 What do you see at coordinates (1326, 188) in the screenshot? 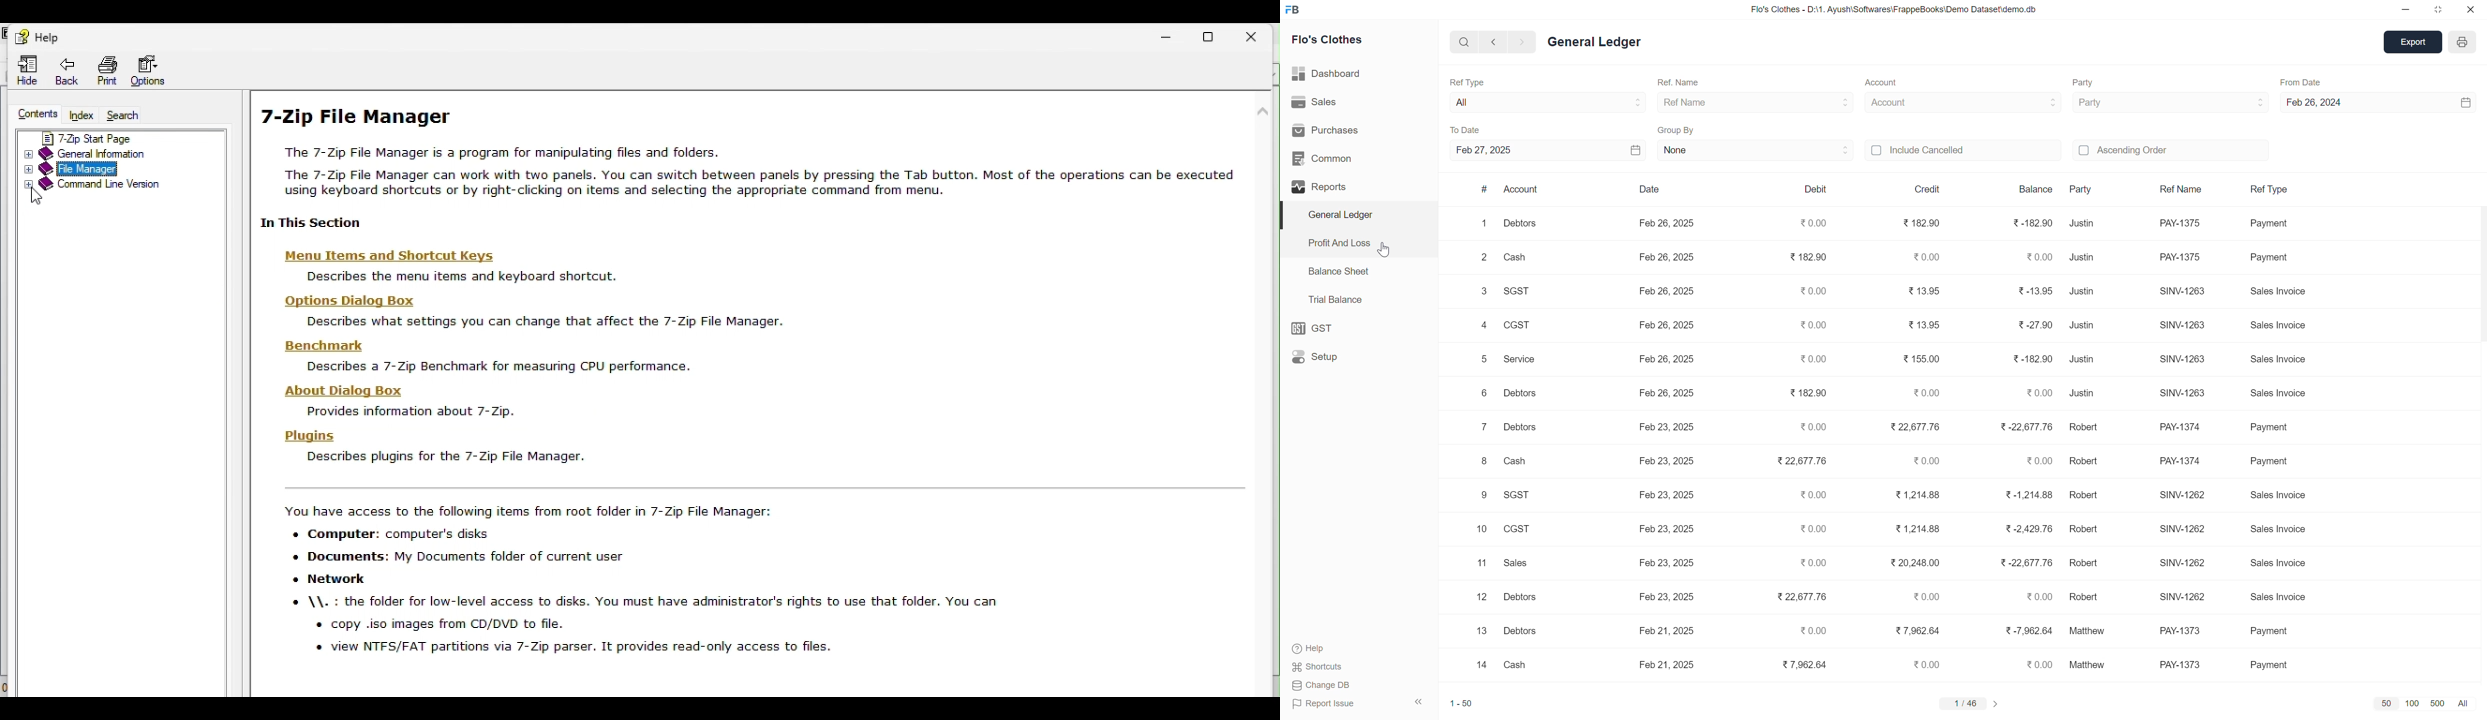
I see `Reports` at bounding box center [1326, 188].